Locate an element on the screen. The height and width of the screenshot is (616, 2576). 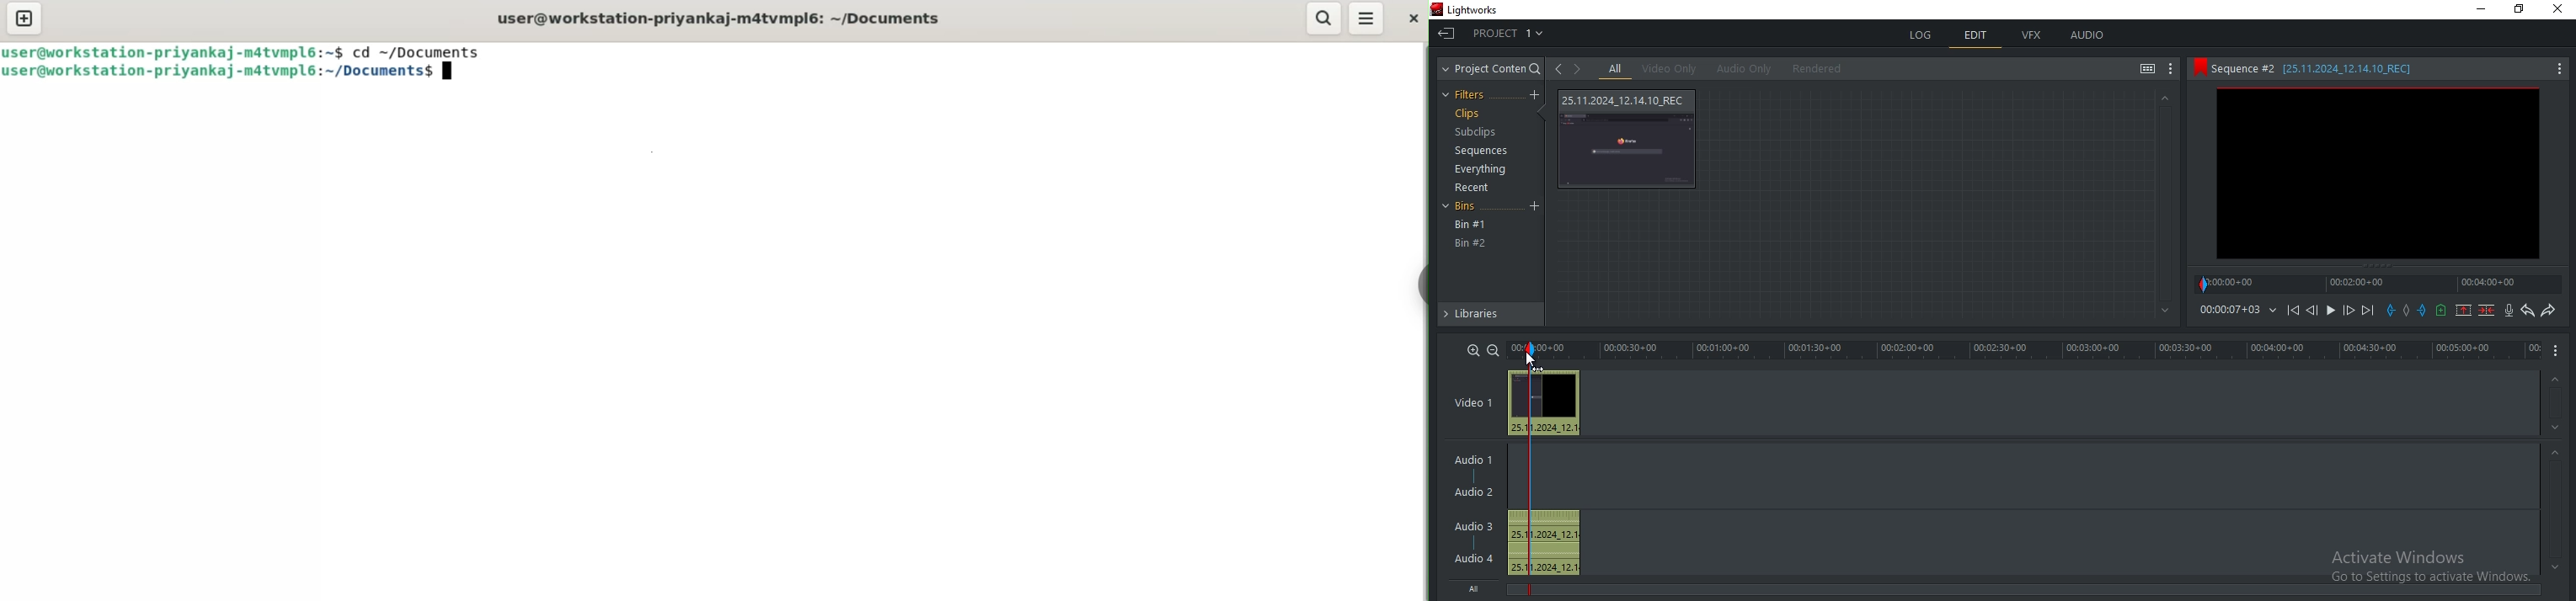
search is located at coordinates (1323, 18).